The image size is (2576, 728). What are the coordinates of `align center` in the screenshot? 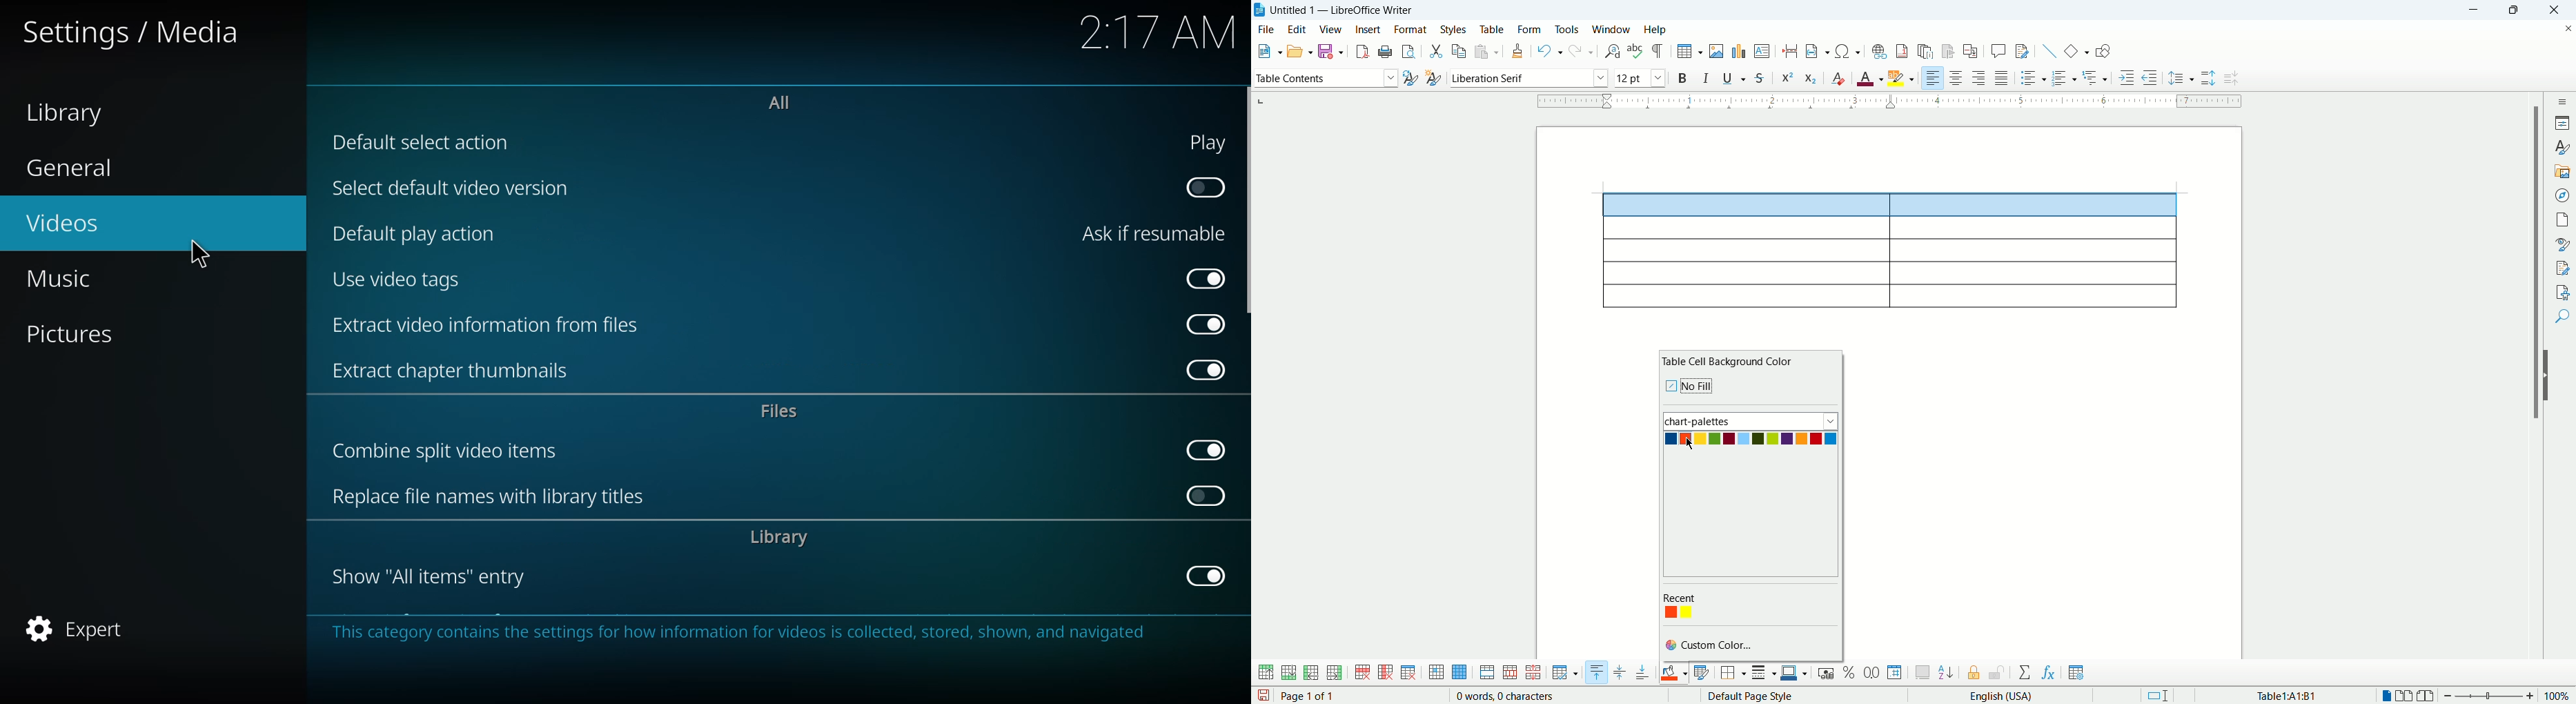 It's located at (1956, 77).